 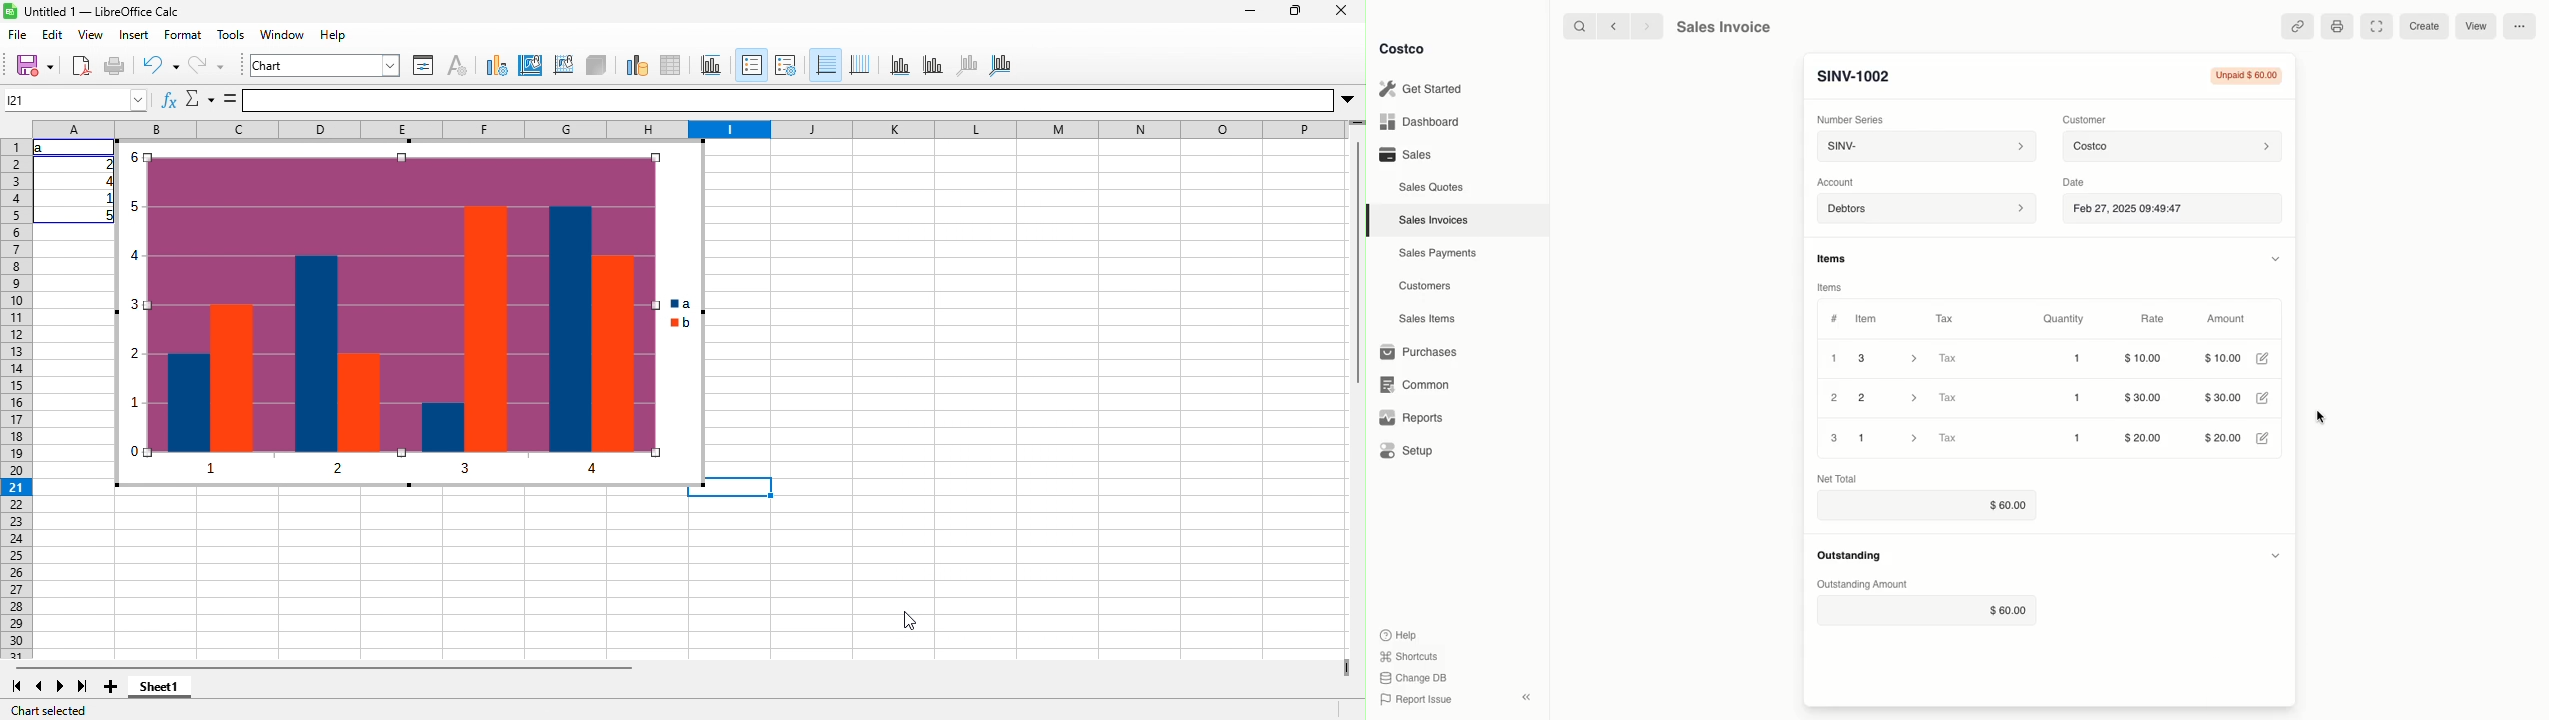 I want to click on $10.00, so click(x=2220, y=358).